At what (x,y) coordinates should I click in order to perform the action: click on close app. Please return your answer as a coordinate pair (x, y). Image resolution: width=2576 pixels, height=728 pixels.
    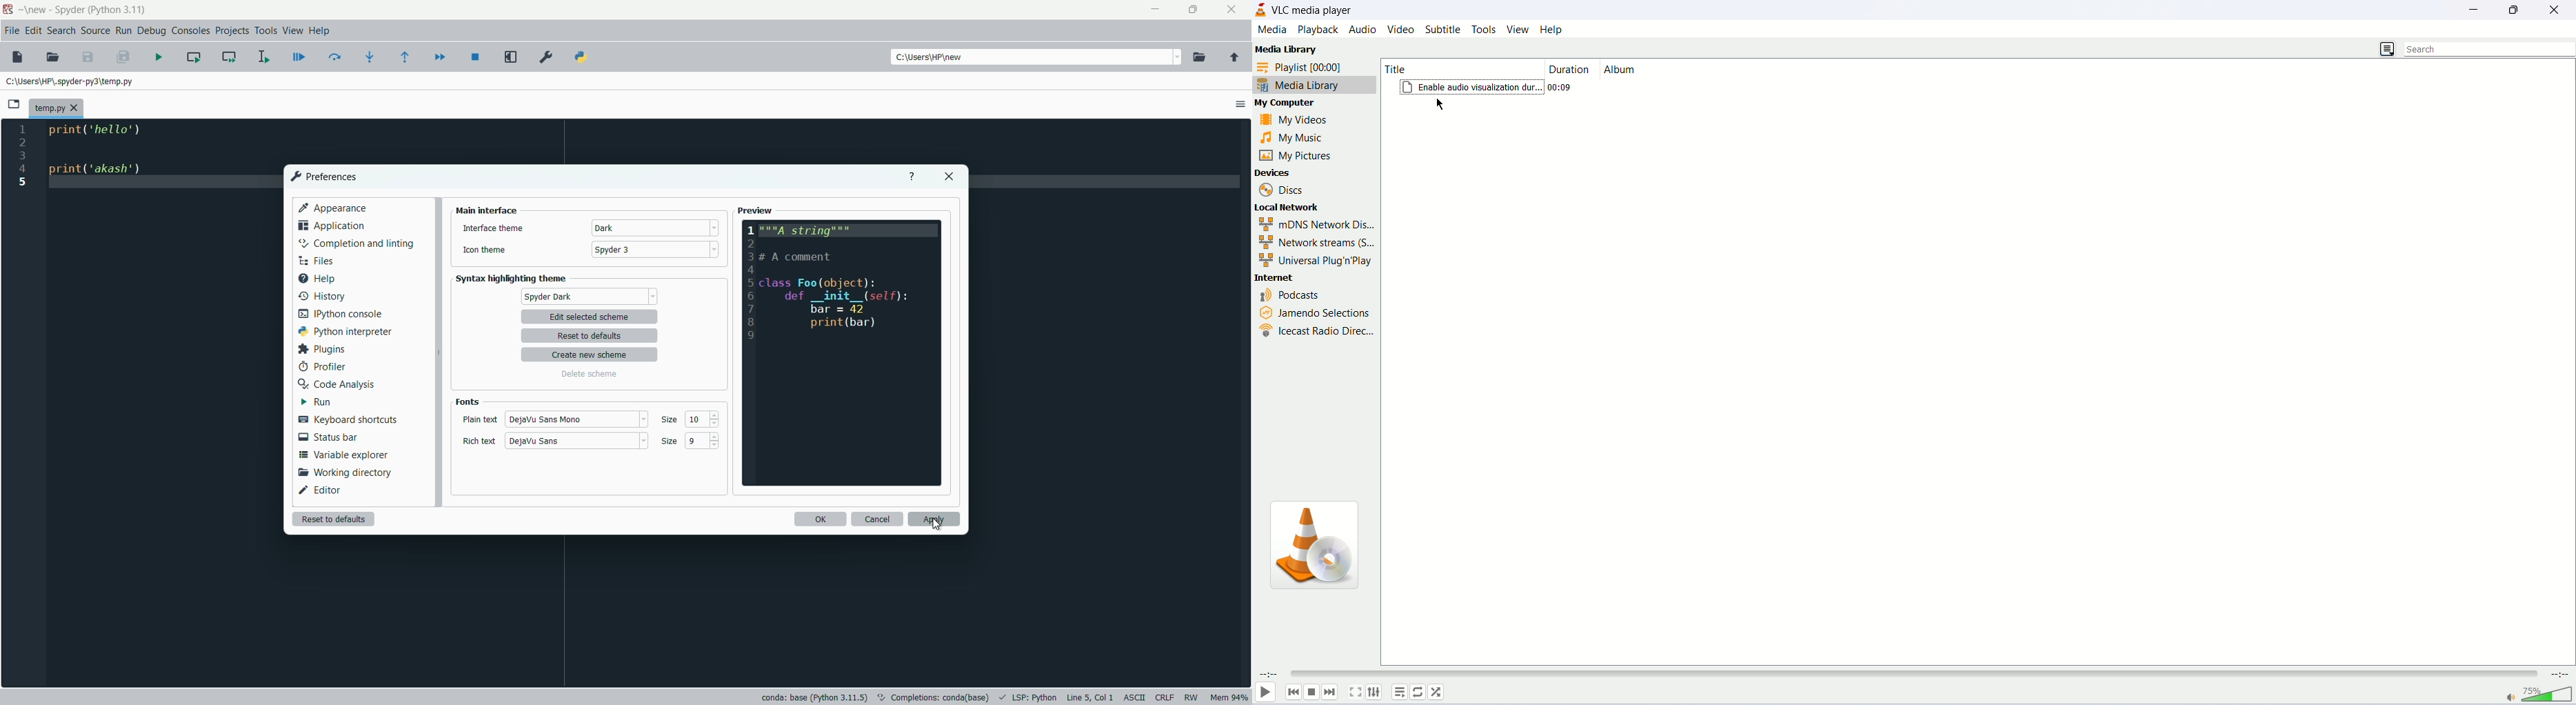
    Looking at the image, I should click on (1234, 10).